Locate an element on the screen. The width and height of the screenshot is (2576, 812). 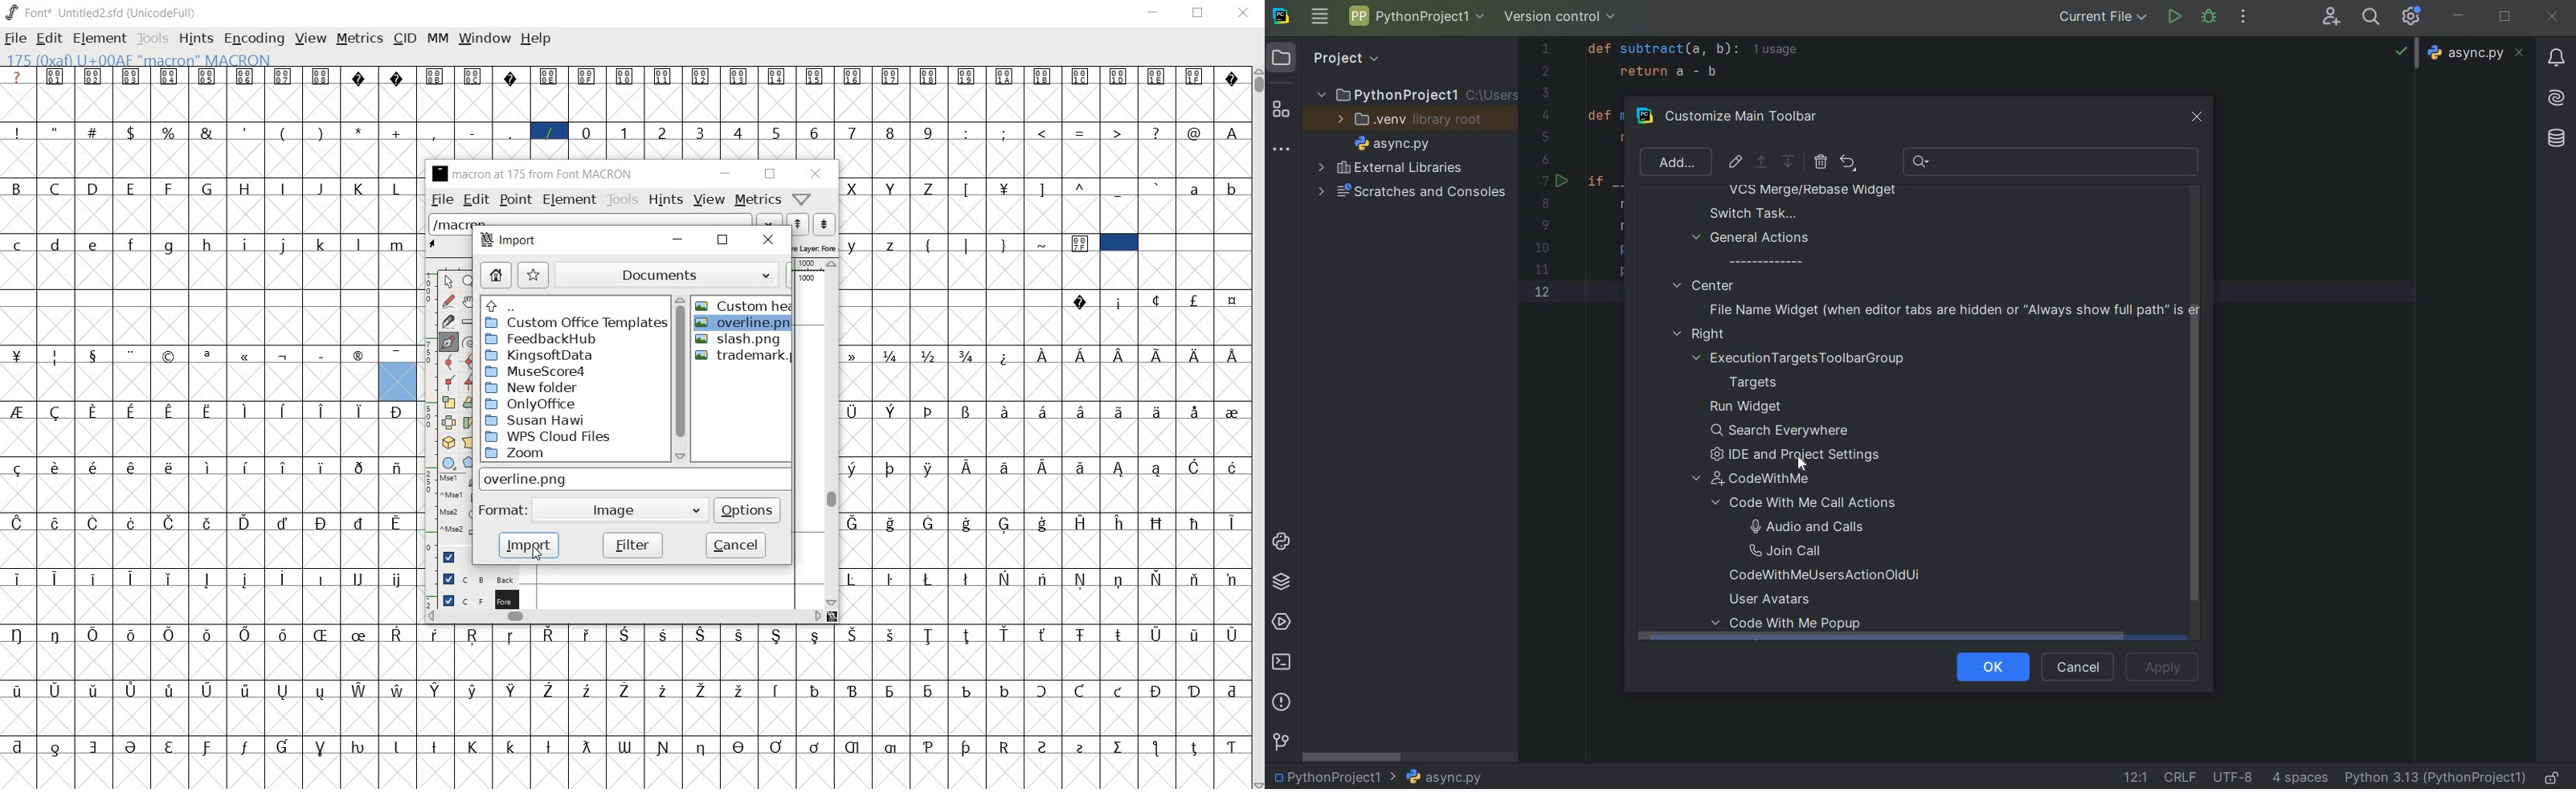
Symbol is located at coordinates (286, 690).